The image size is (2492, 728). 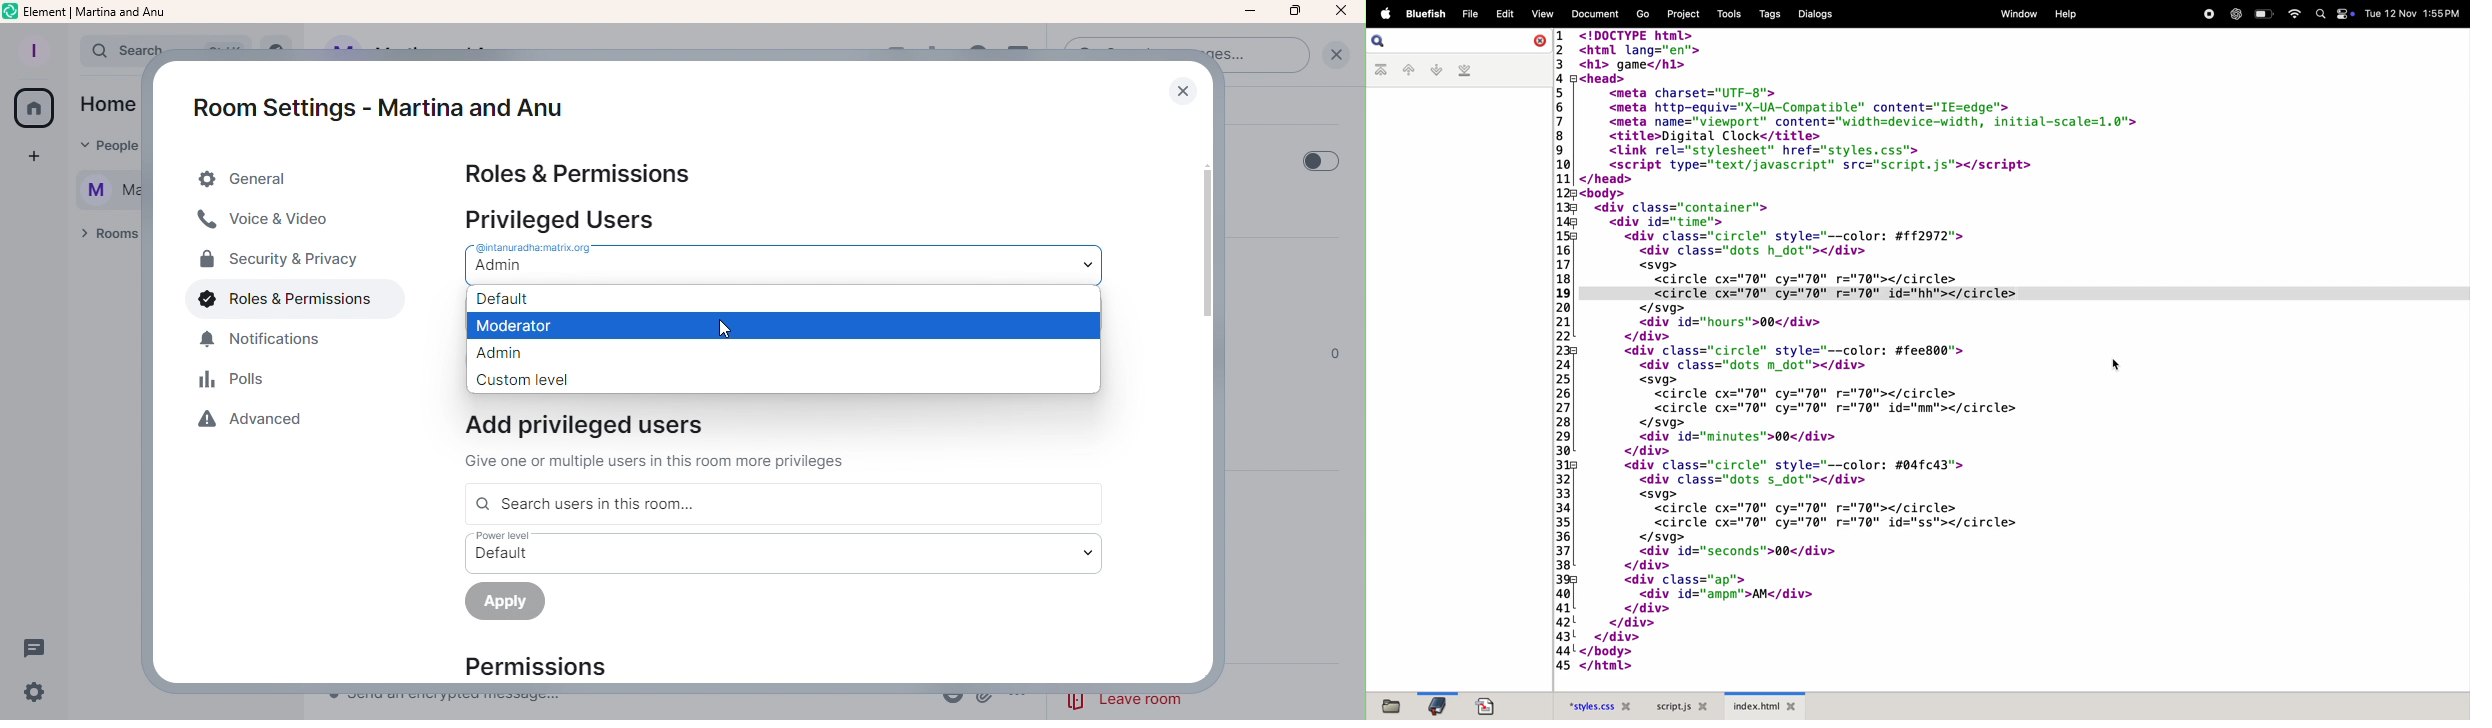 I want to click on previous bookmark, so click(x=1406, y=69).